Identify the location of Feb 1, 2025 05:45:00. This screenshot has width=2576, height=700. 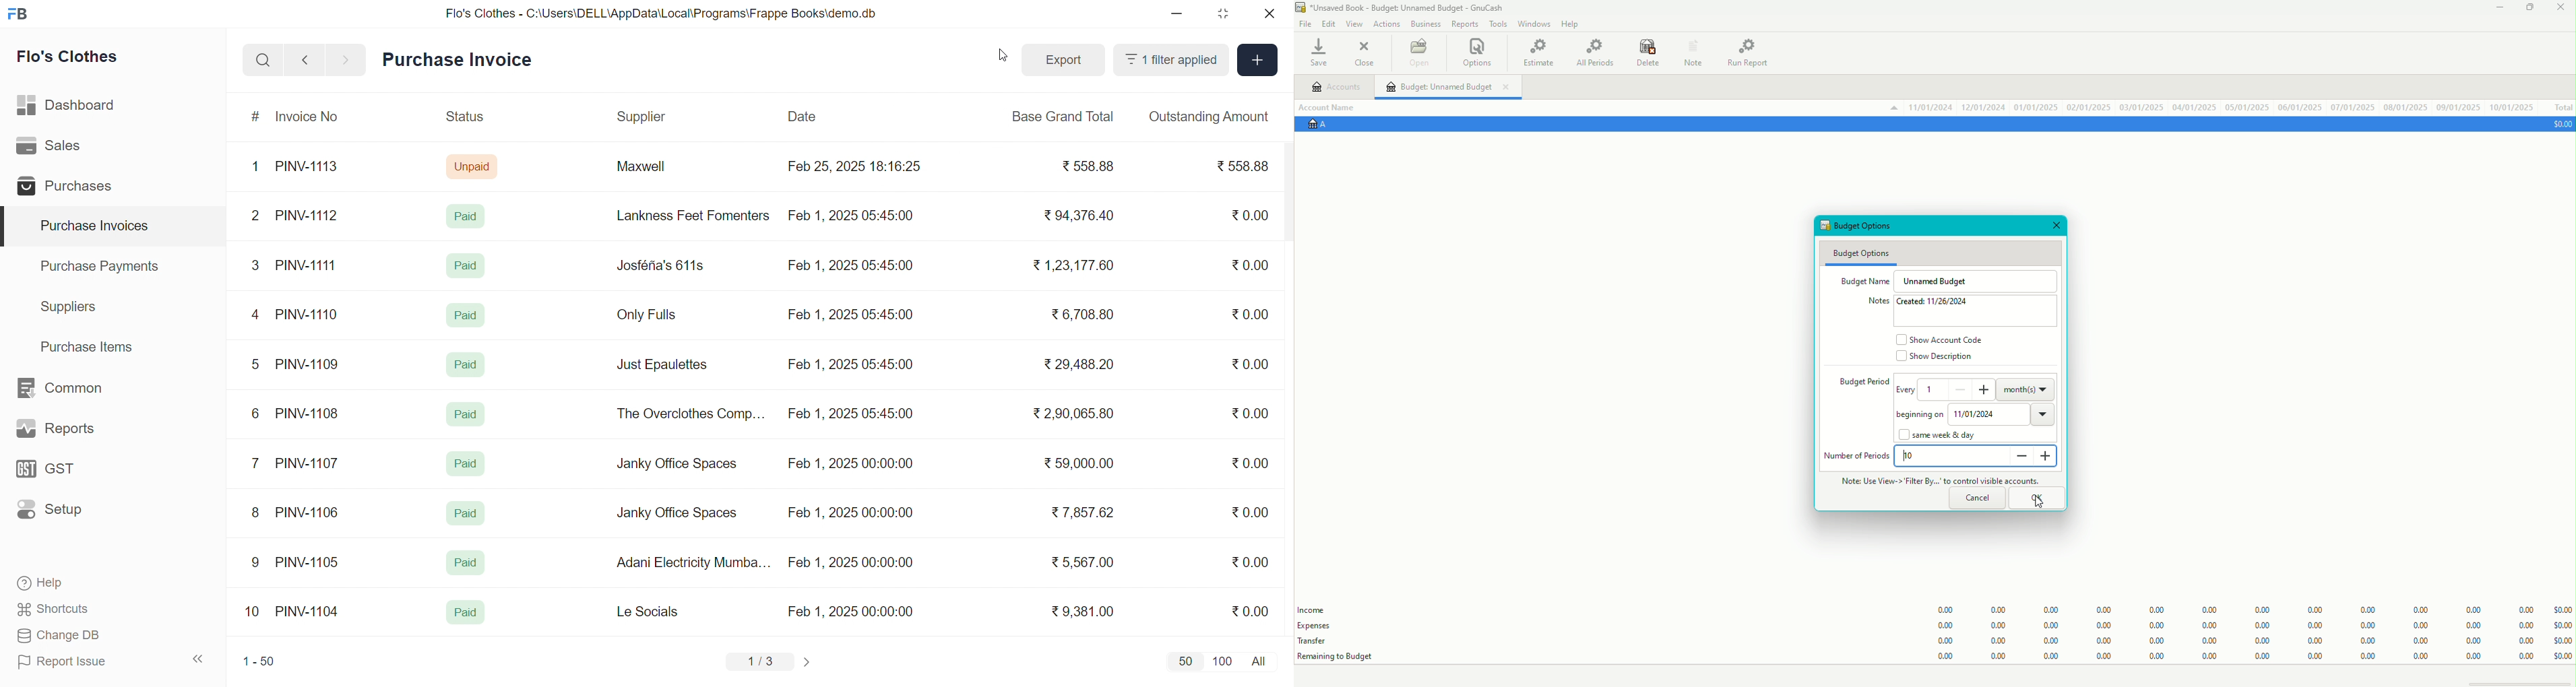
(850, 364).